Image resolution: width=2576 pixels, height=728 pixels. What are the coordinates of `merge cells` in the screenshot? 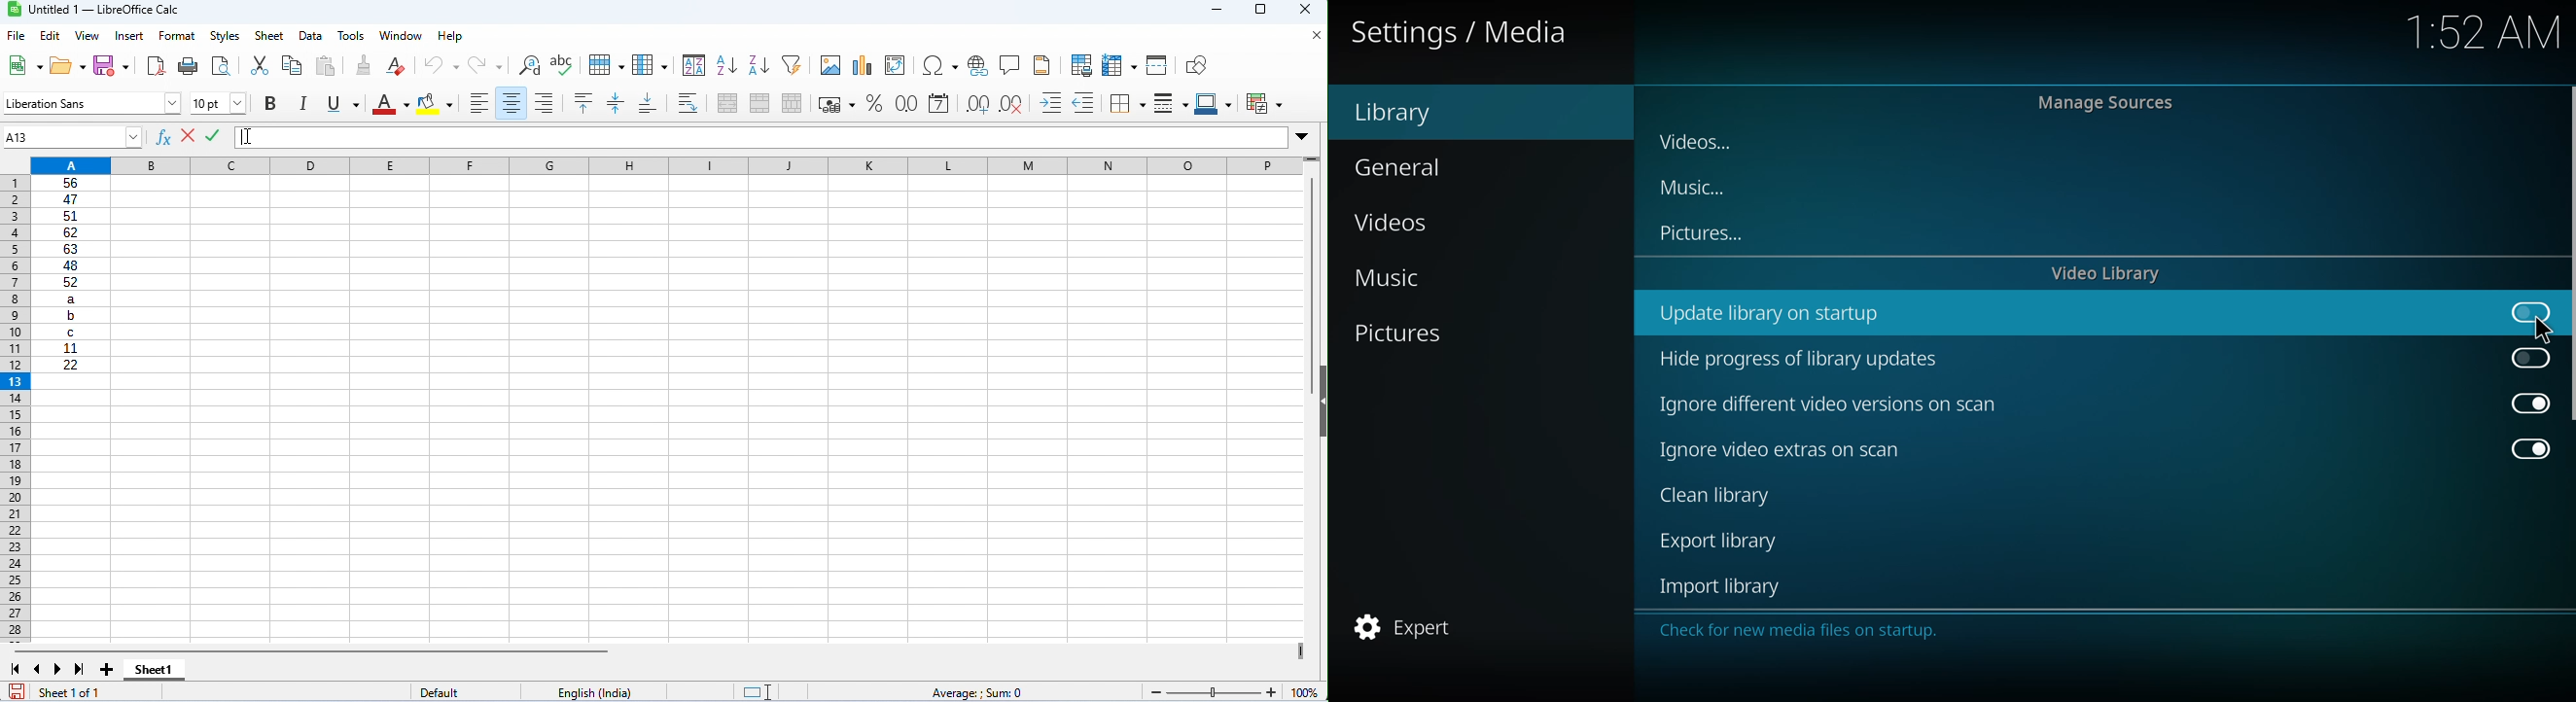 It's located at (759, 101).